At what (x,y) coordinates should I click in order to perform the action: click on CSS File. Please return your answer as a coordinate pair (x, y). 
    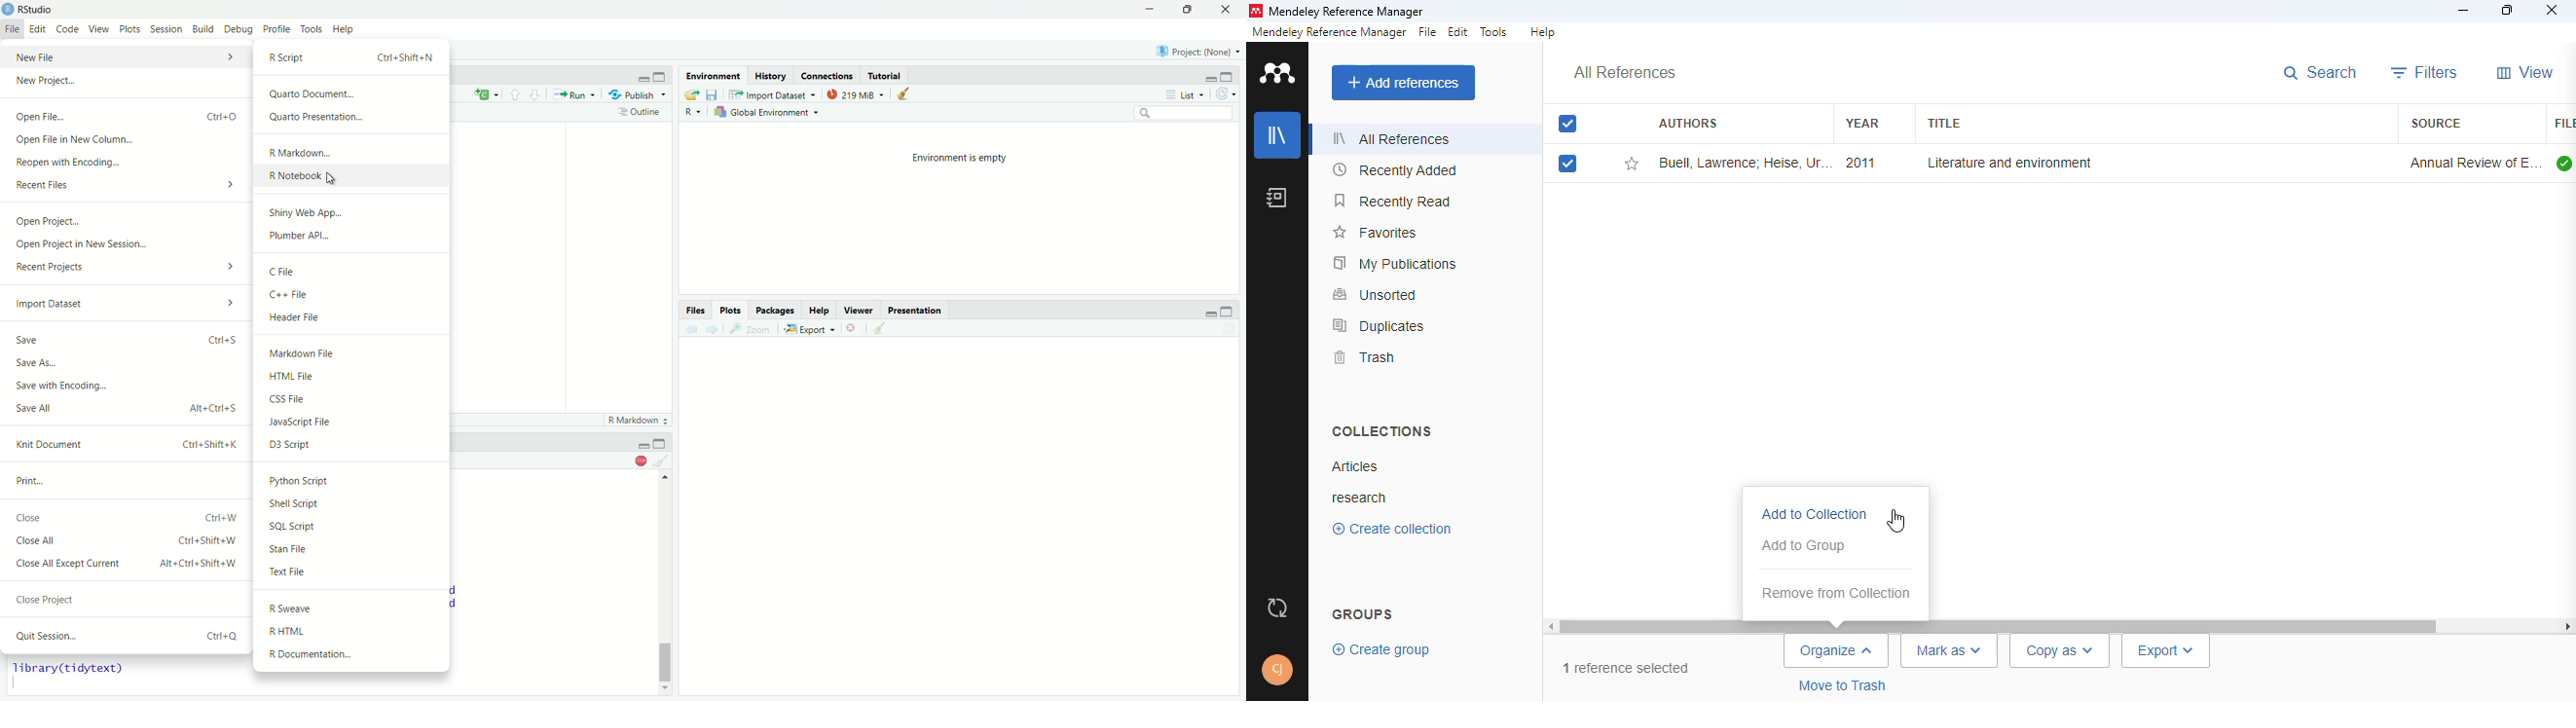
    Looking at the image, I should click on (354, 397).